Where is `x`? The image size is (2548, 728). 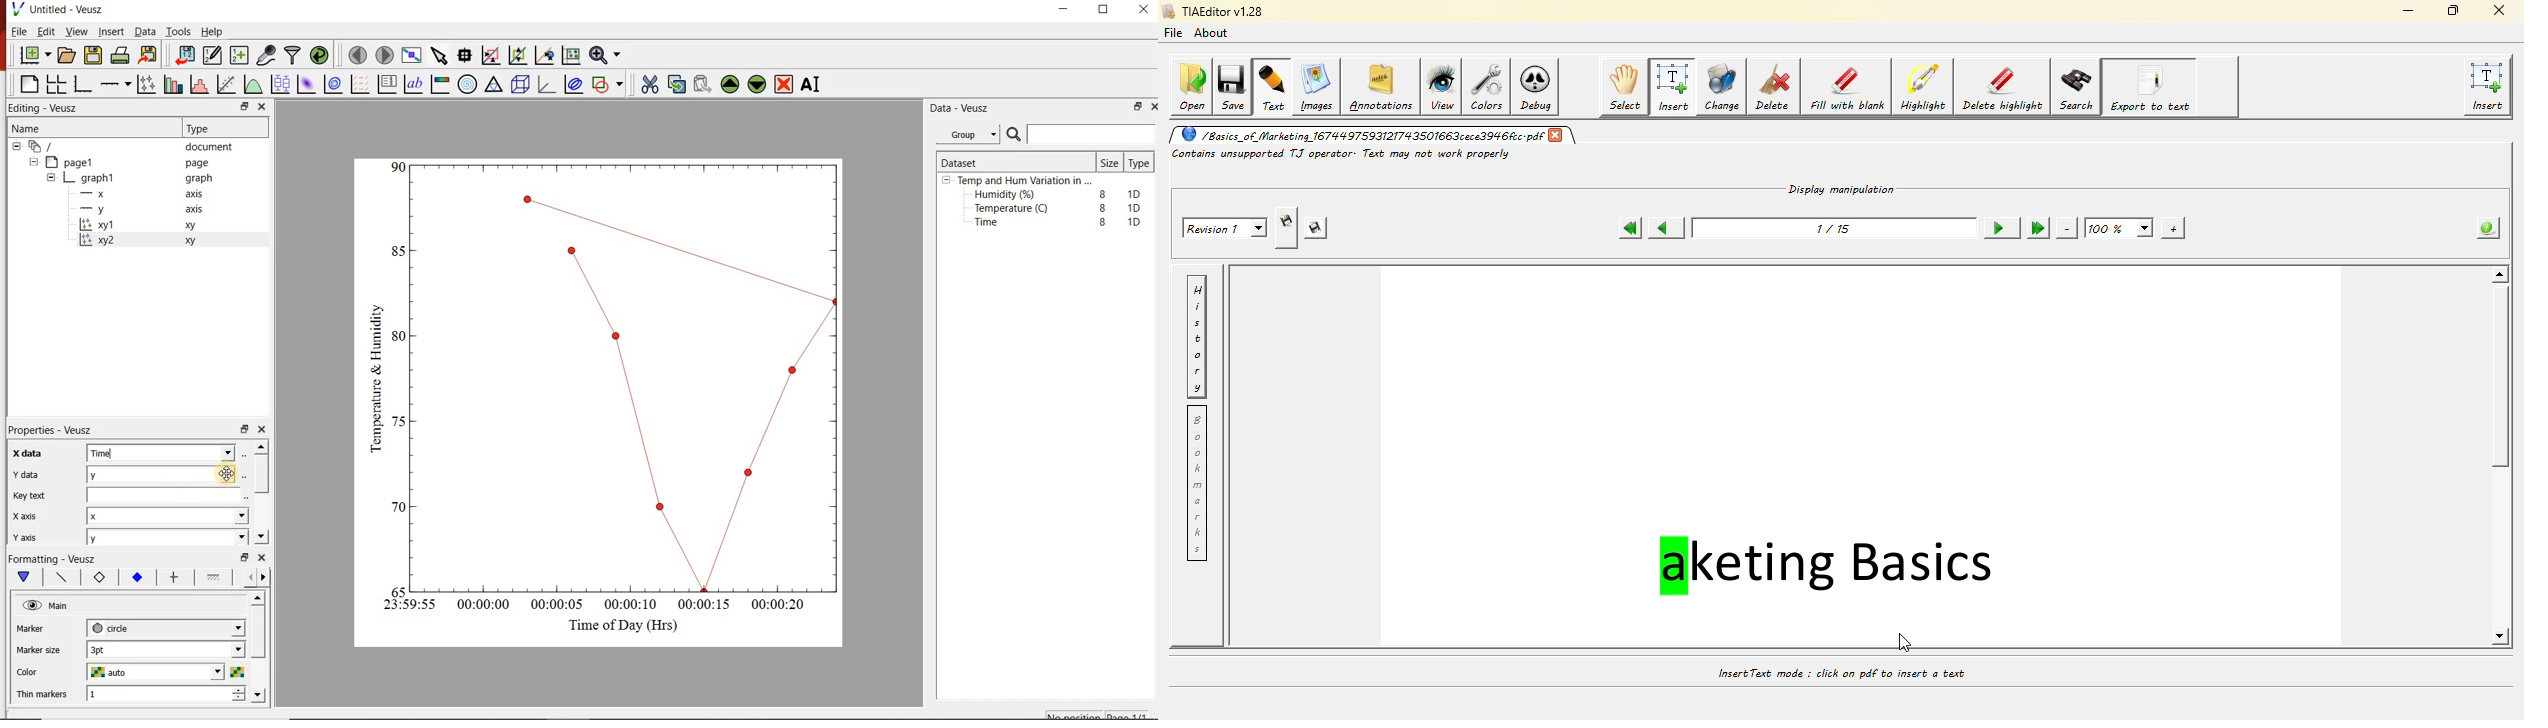 x is located at coordinates (114, 517).